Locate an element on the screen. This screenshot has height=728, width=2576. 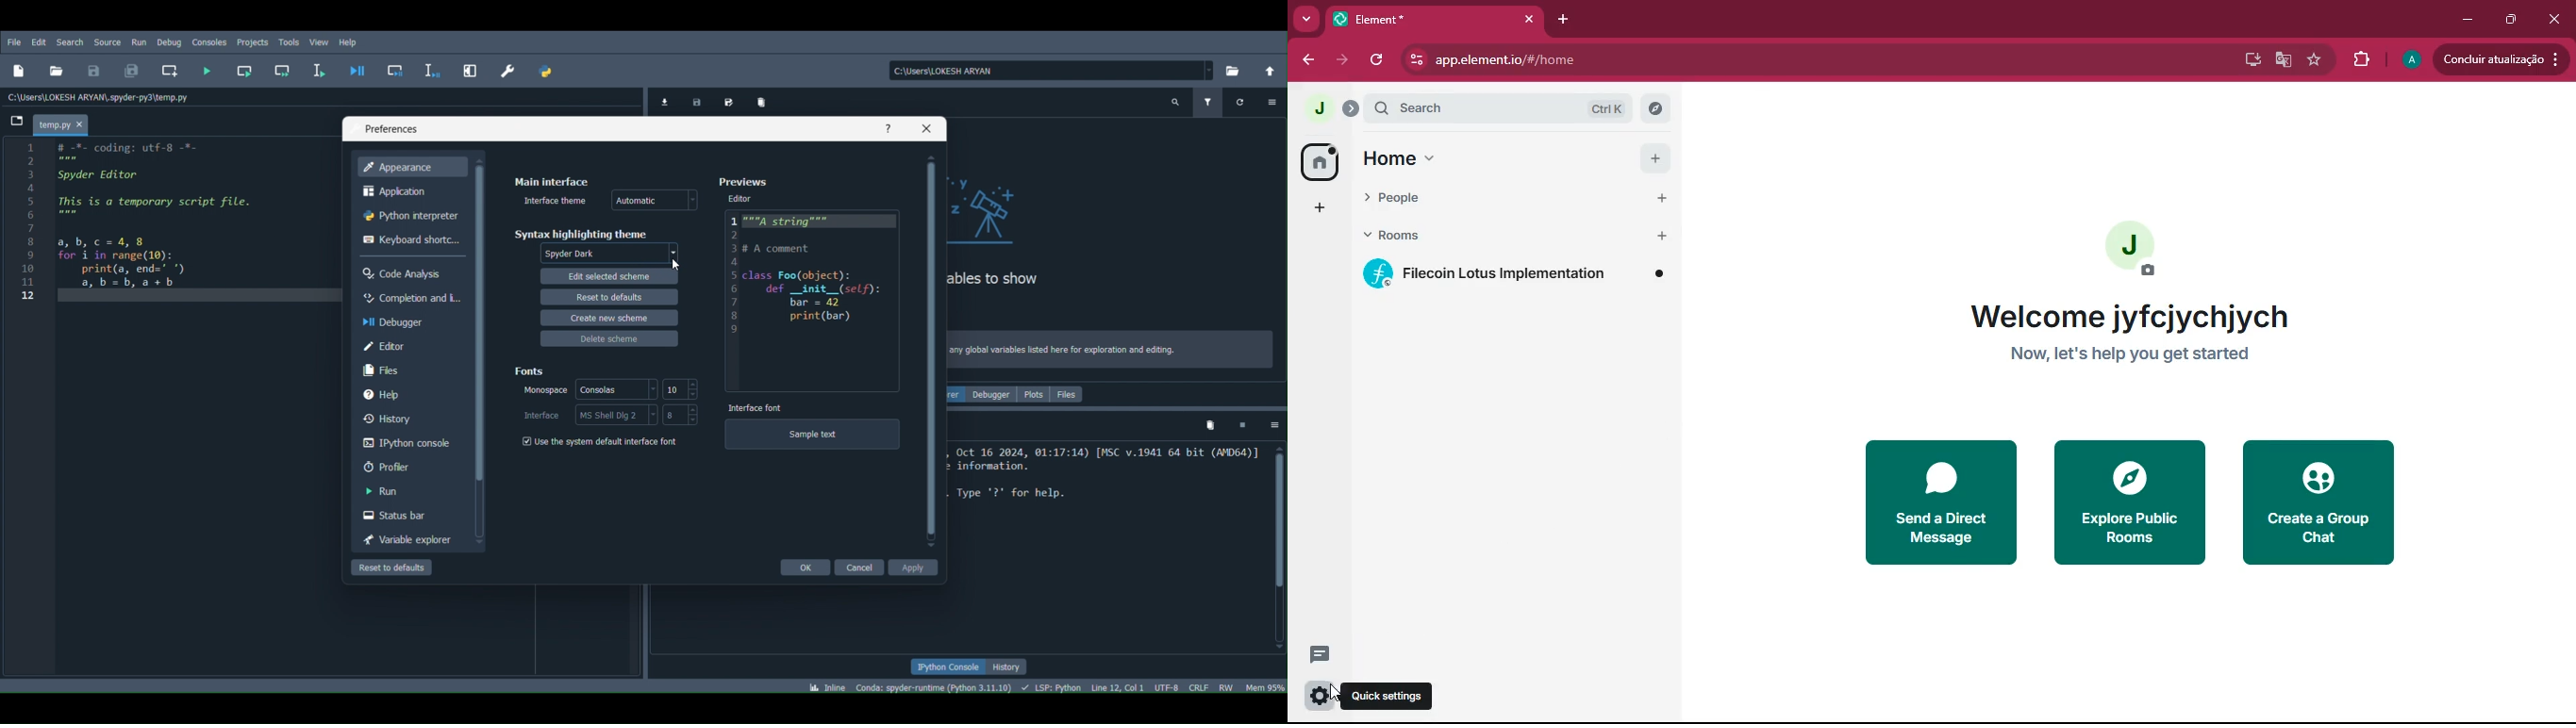
File location is located at coordinates (1048, 68).